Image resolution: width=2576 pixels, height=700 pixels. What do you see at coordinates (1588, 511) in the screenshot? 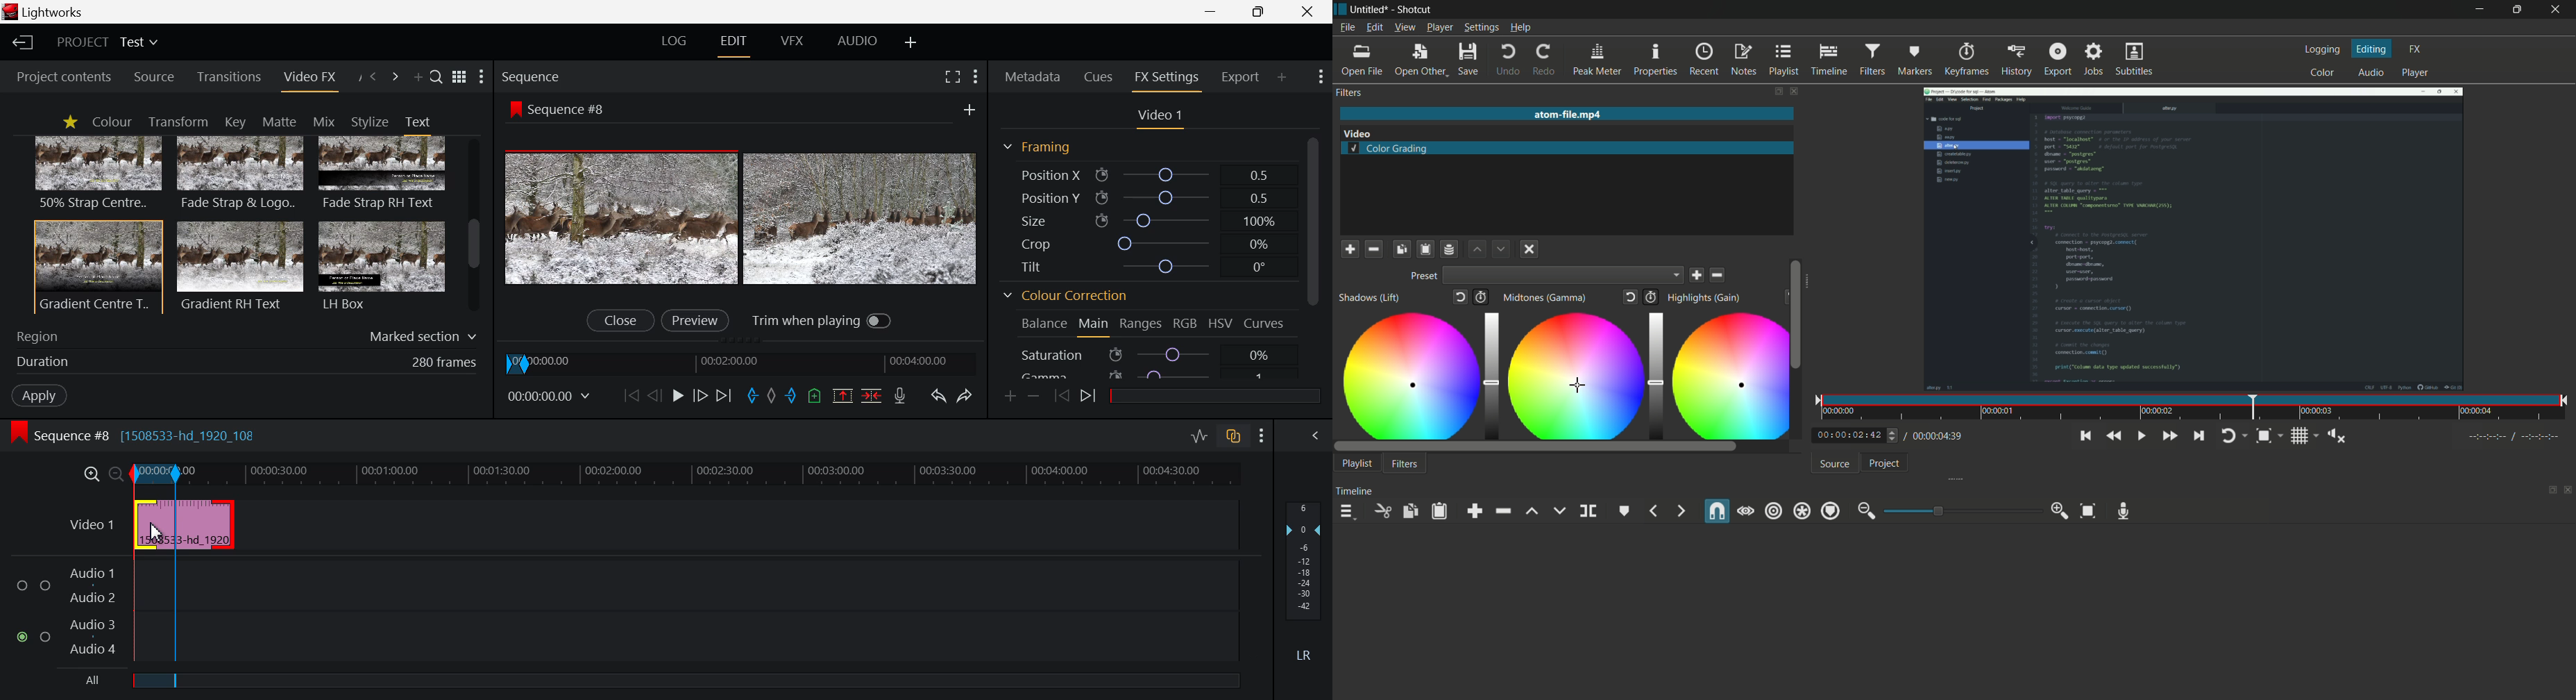
I see `split at playhead` at bounding box center [1588, 511].